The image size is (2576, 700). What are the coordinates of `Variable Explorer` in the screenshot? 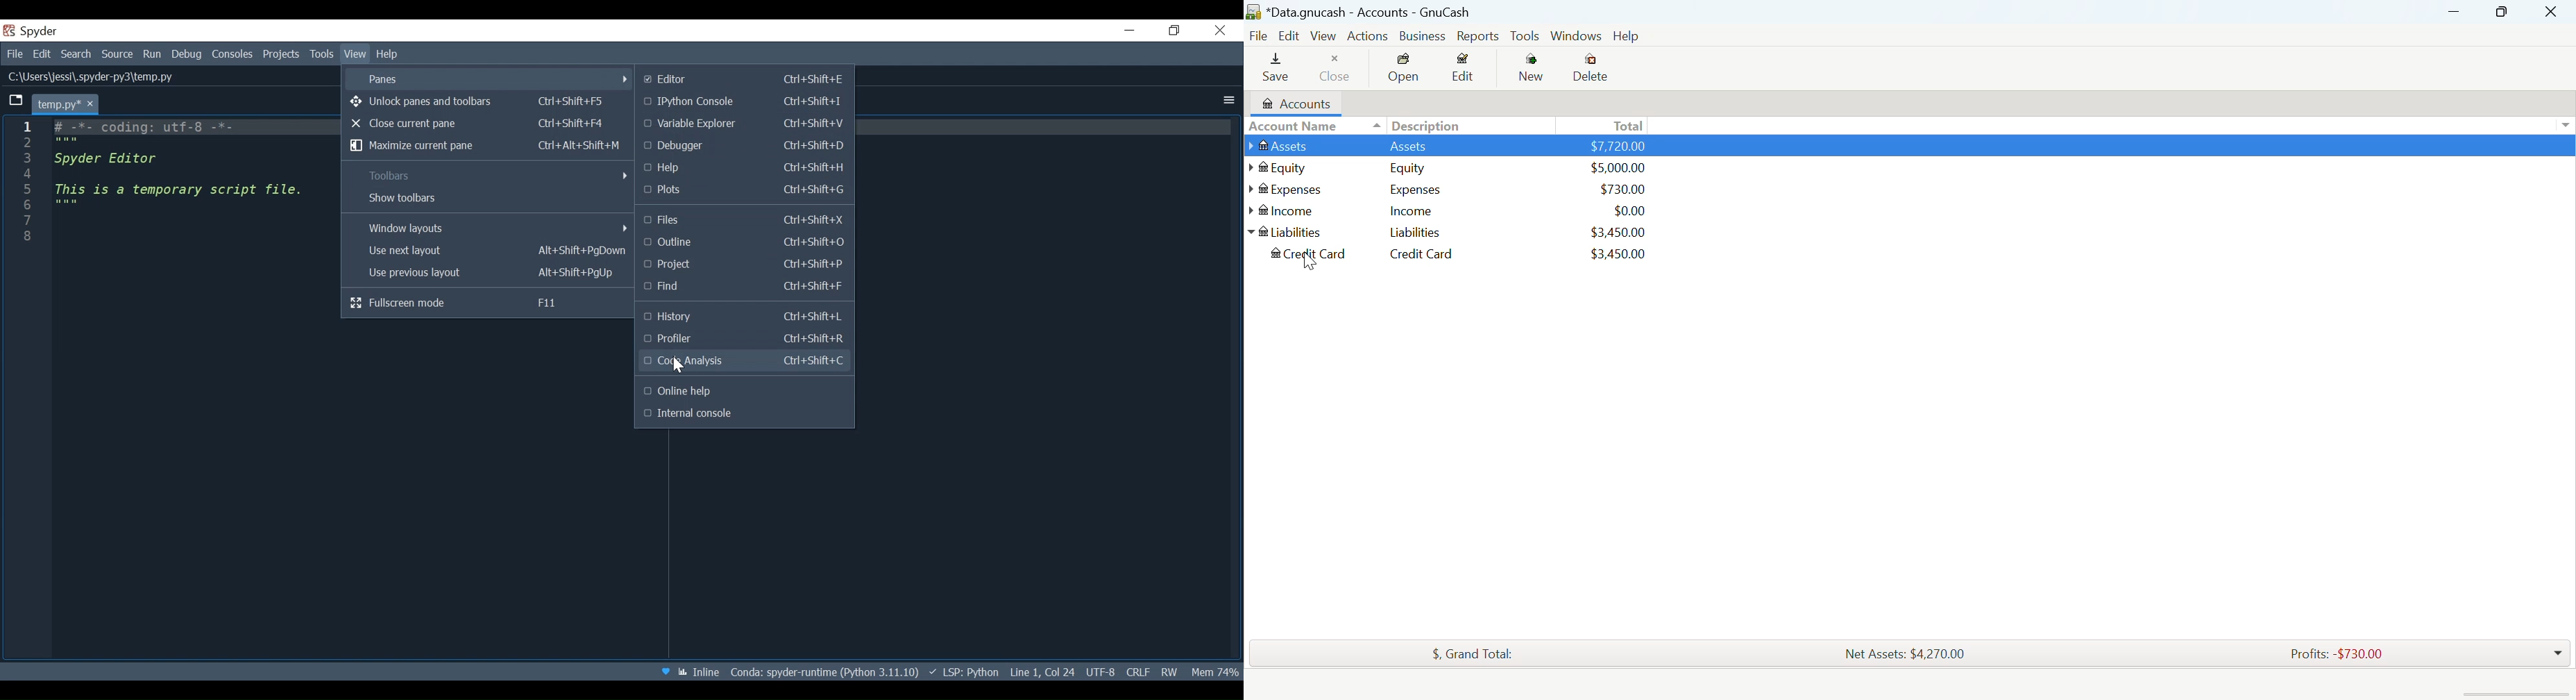 It's located at (744, 124).